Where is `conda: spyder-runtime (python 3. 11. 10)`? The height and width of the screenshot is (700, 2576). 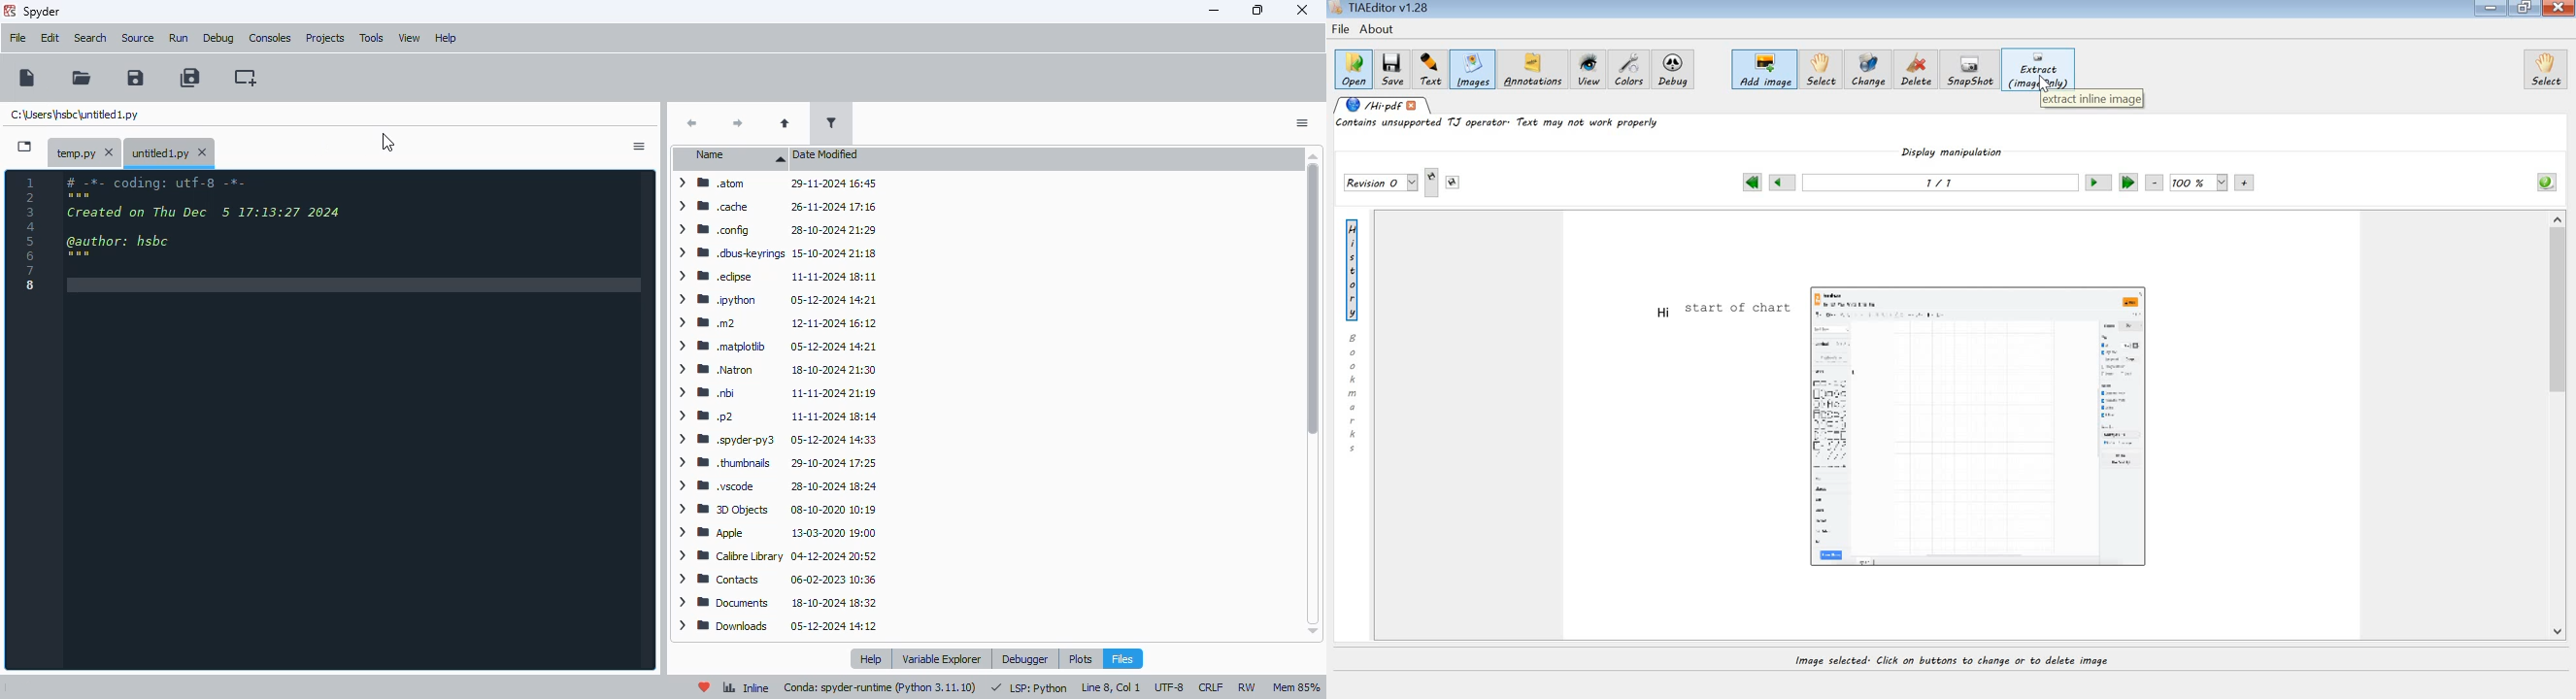
conda: spyder-runtime (python 3. 11. 10) is located at coordinates (881, 687).